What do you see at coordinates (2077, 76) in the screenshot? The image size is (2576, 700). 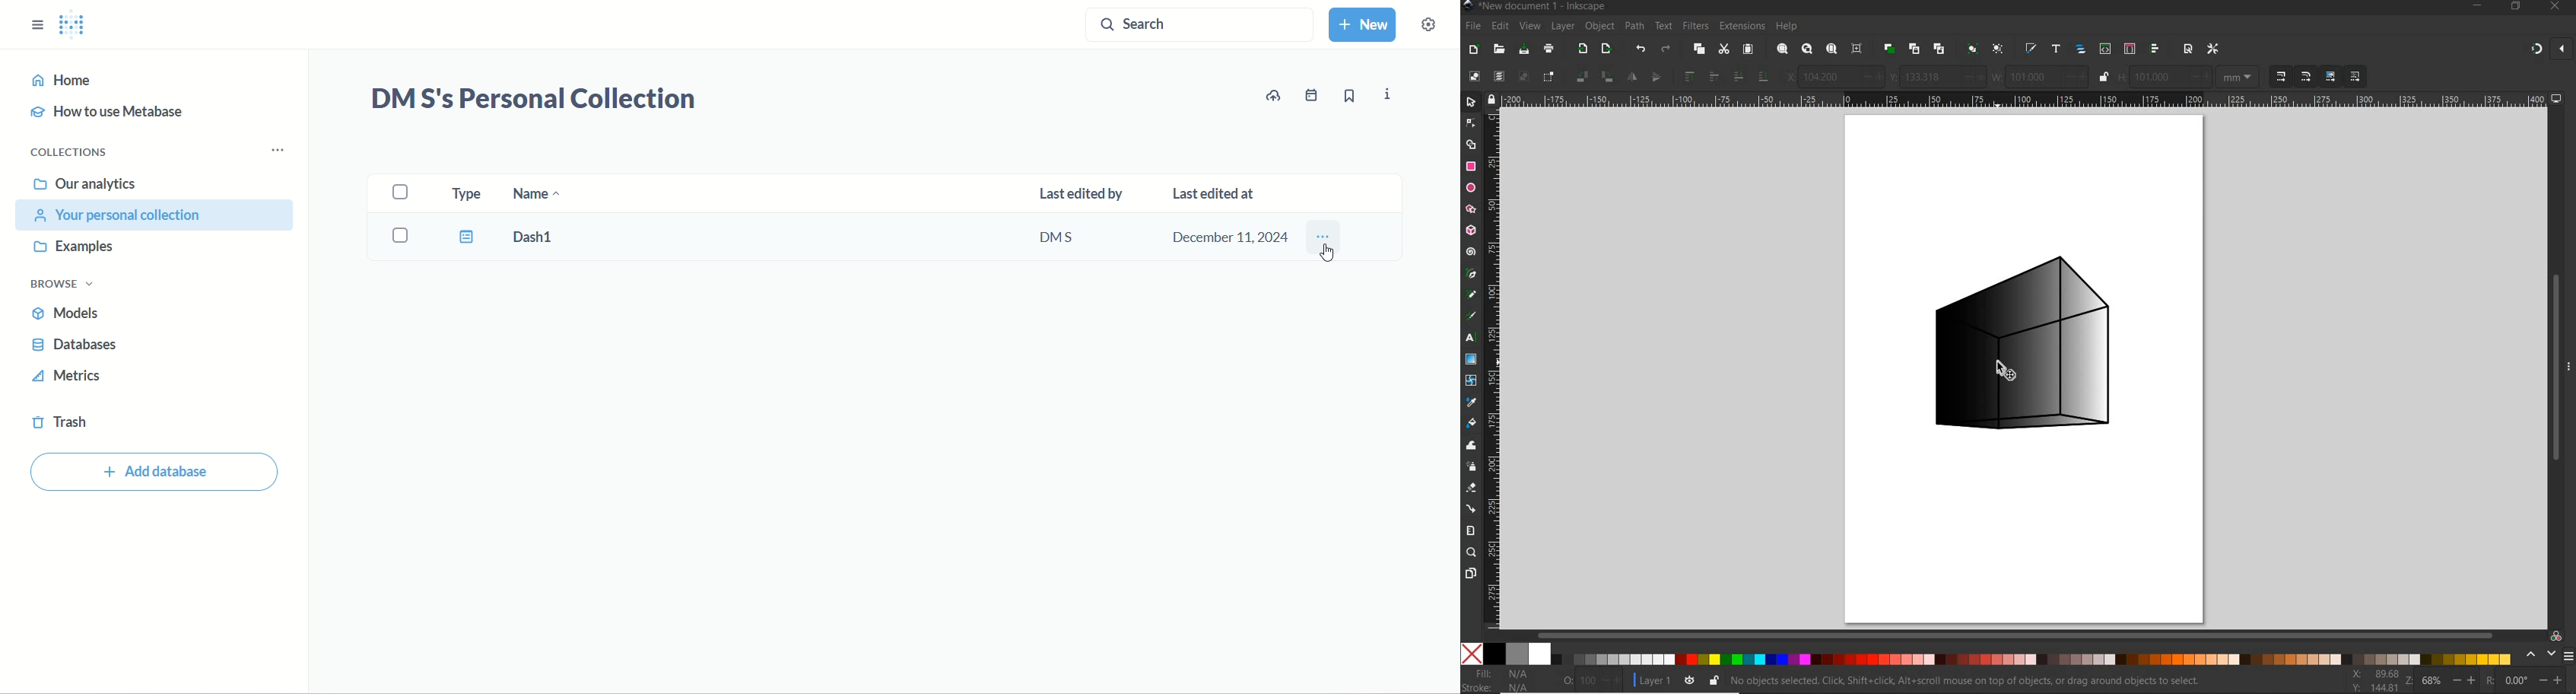 I see `increase/decrease` at bounding box center [2077, 76].